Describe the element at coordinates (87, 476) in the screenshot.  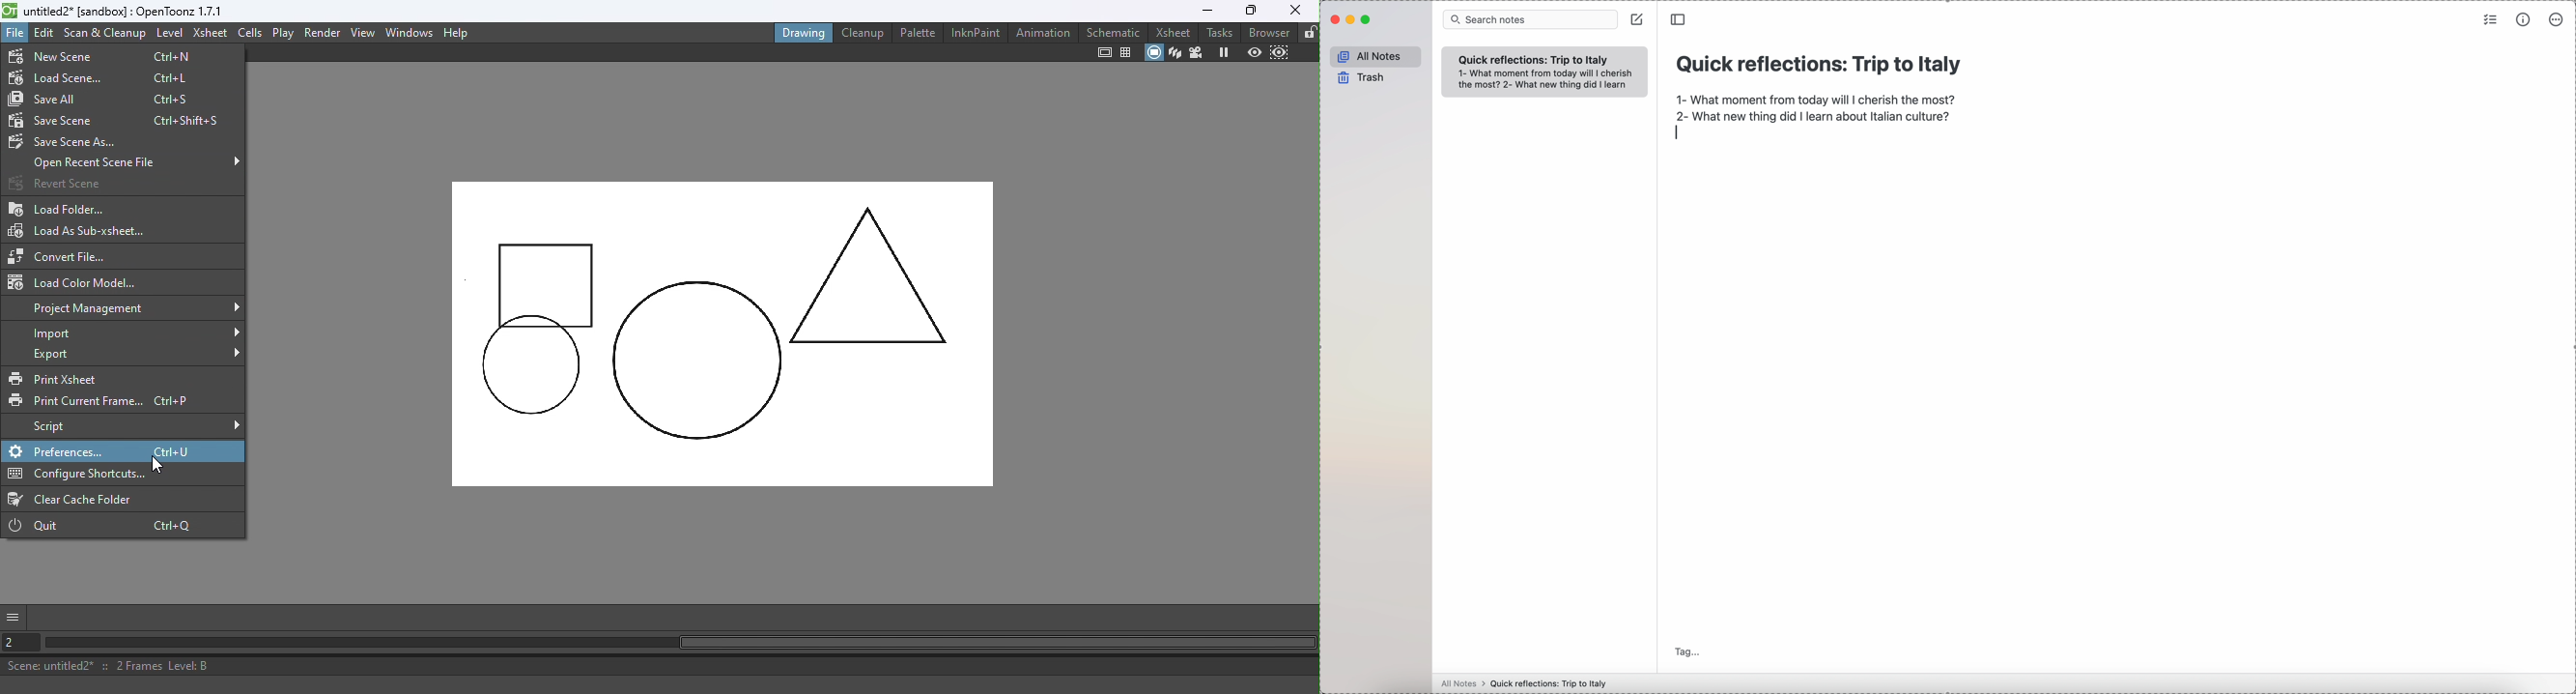
I see `Configure shortcuts` at that location.